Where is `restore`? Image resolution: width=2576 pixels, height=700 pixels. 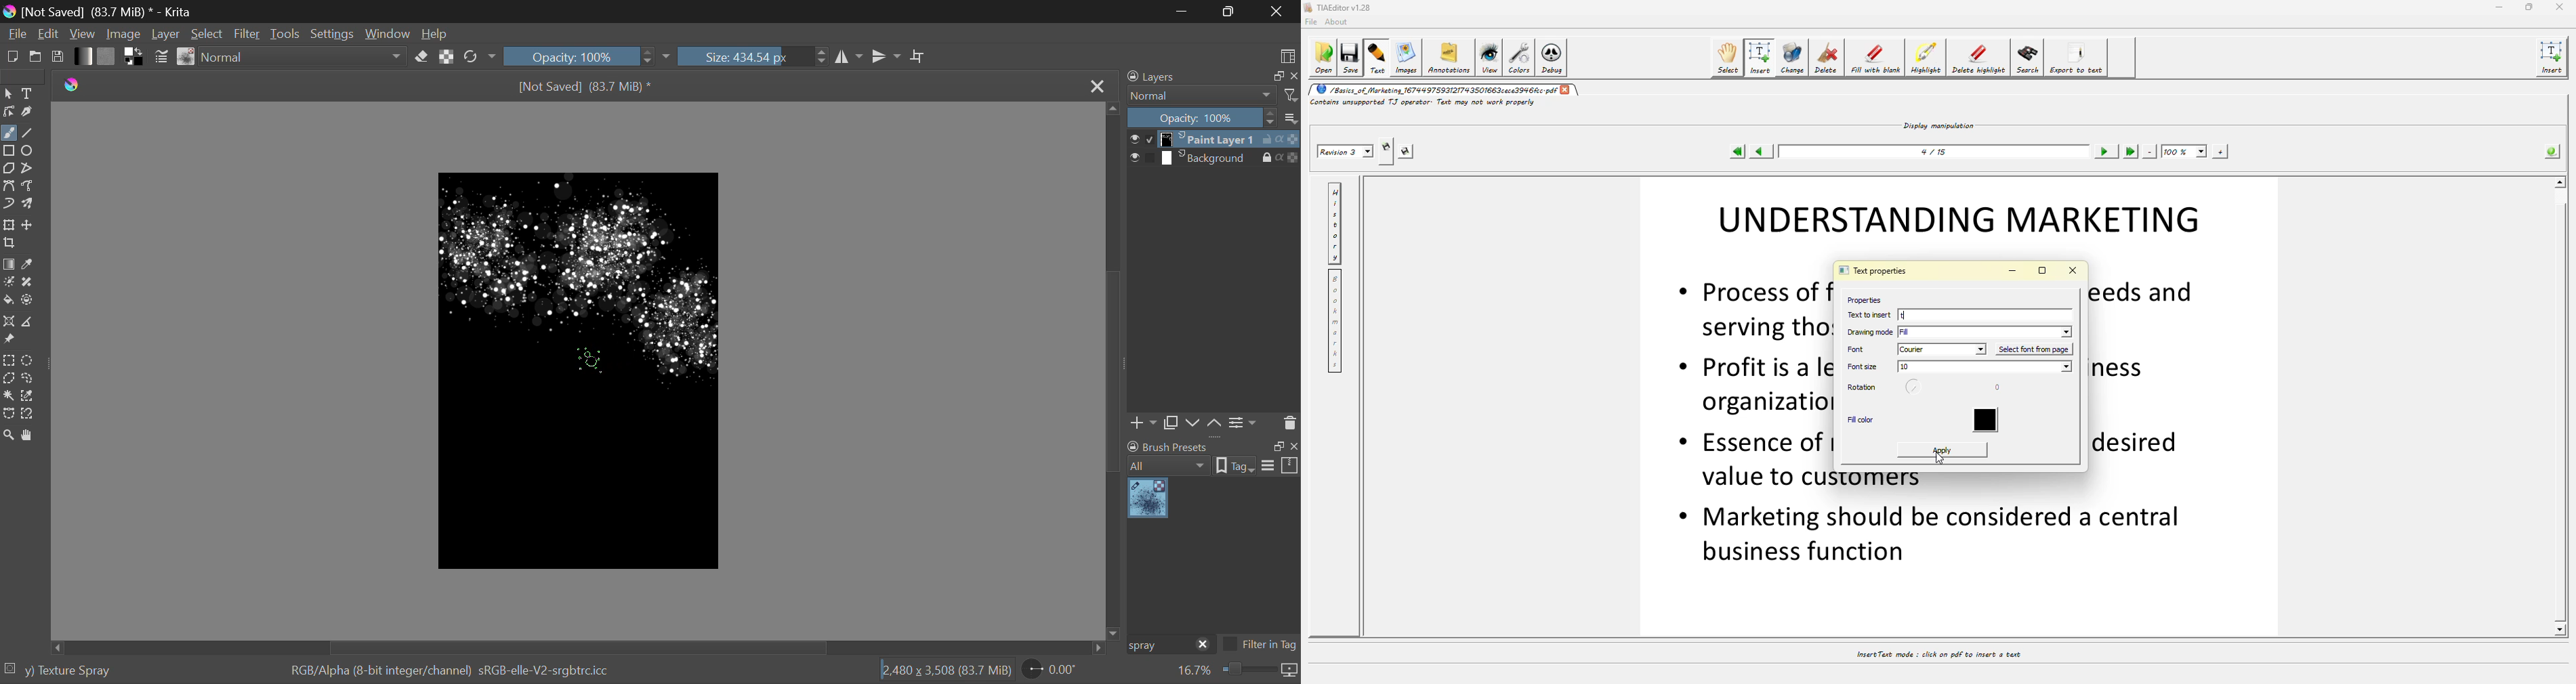 restore is located at coordinates (1276, 446).